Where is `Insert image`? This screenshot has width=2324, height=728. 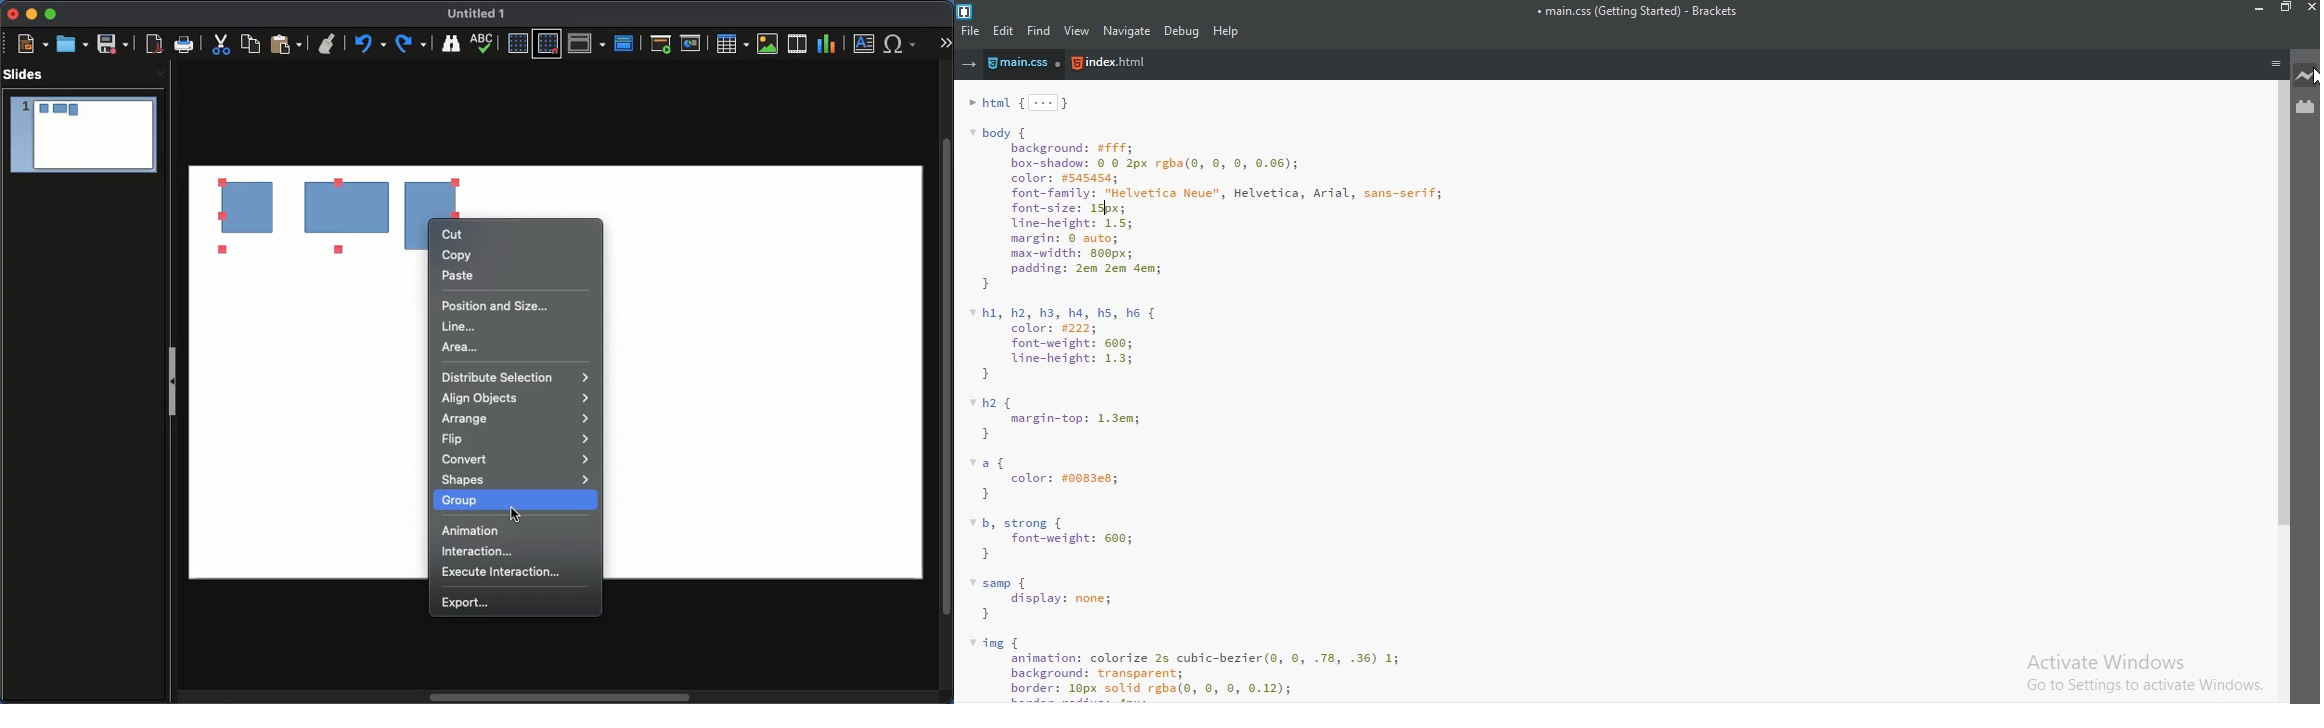 Insert image is located at coordinates (768, 44).